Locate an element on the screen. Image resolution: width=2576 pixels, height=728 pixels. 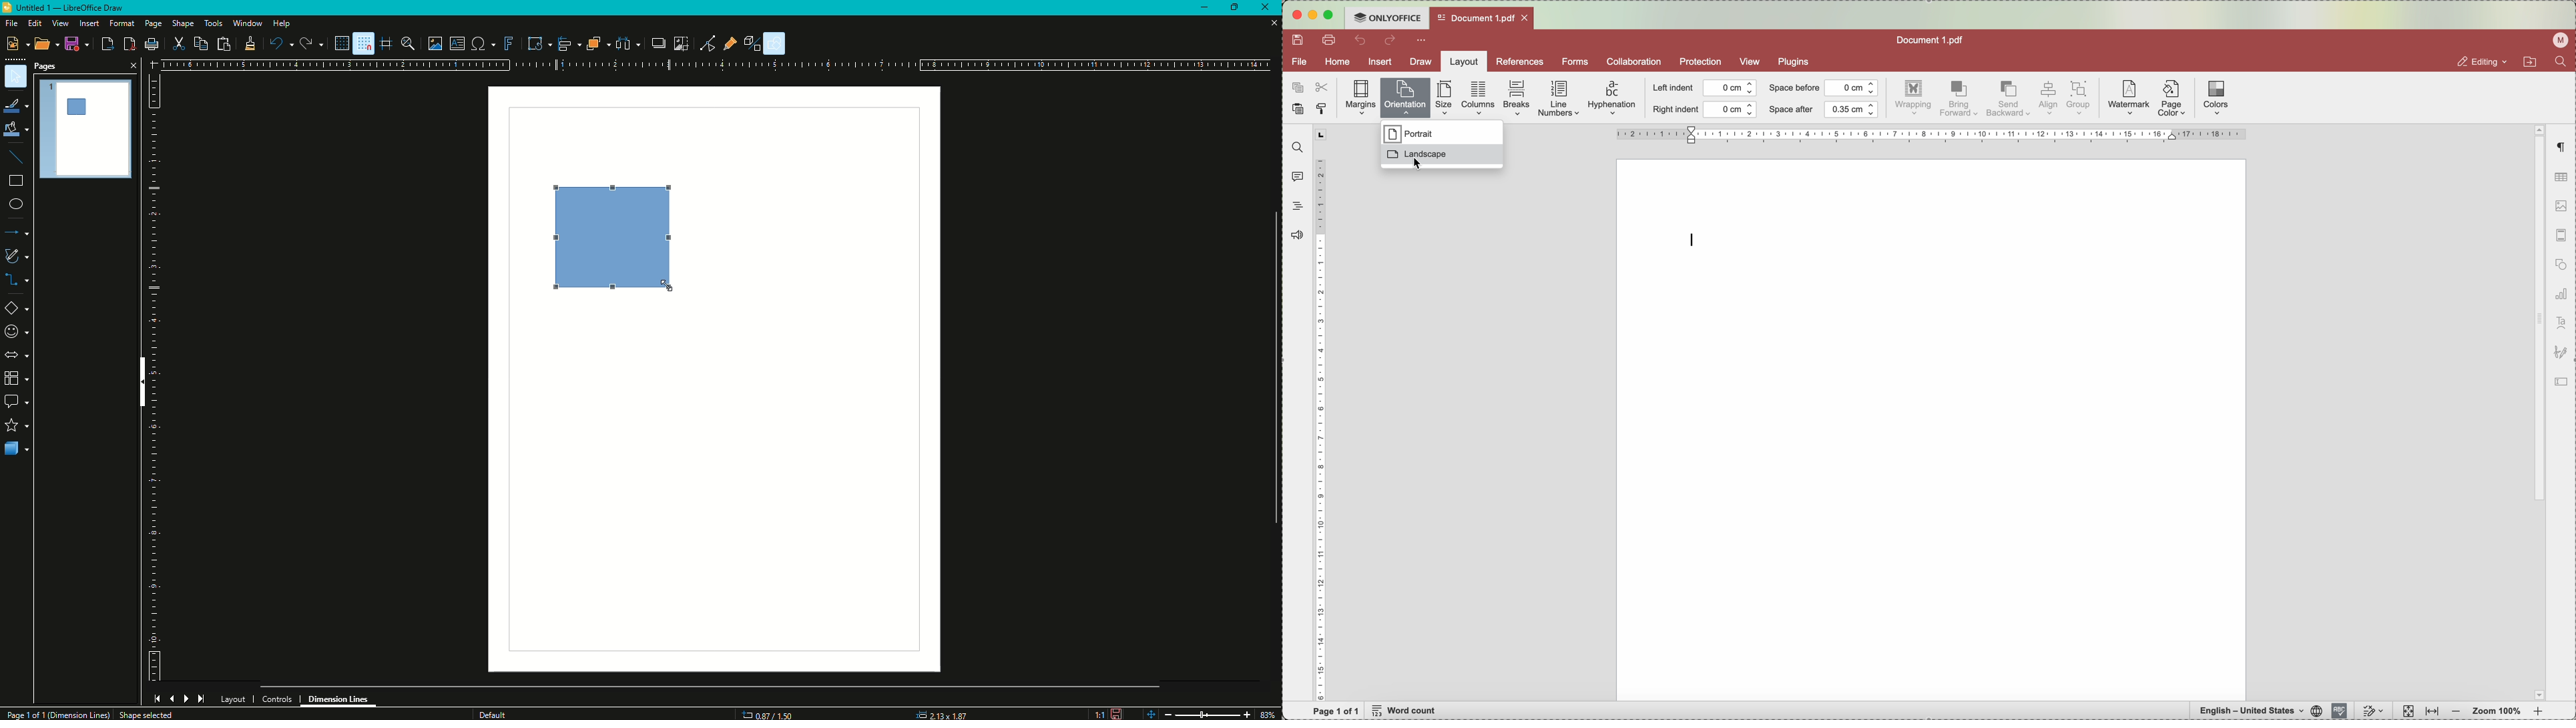
Insert Fontwork Text is located at coordinates (507, 43).